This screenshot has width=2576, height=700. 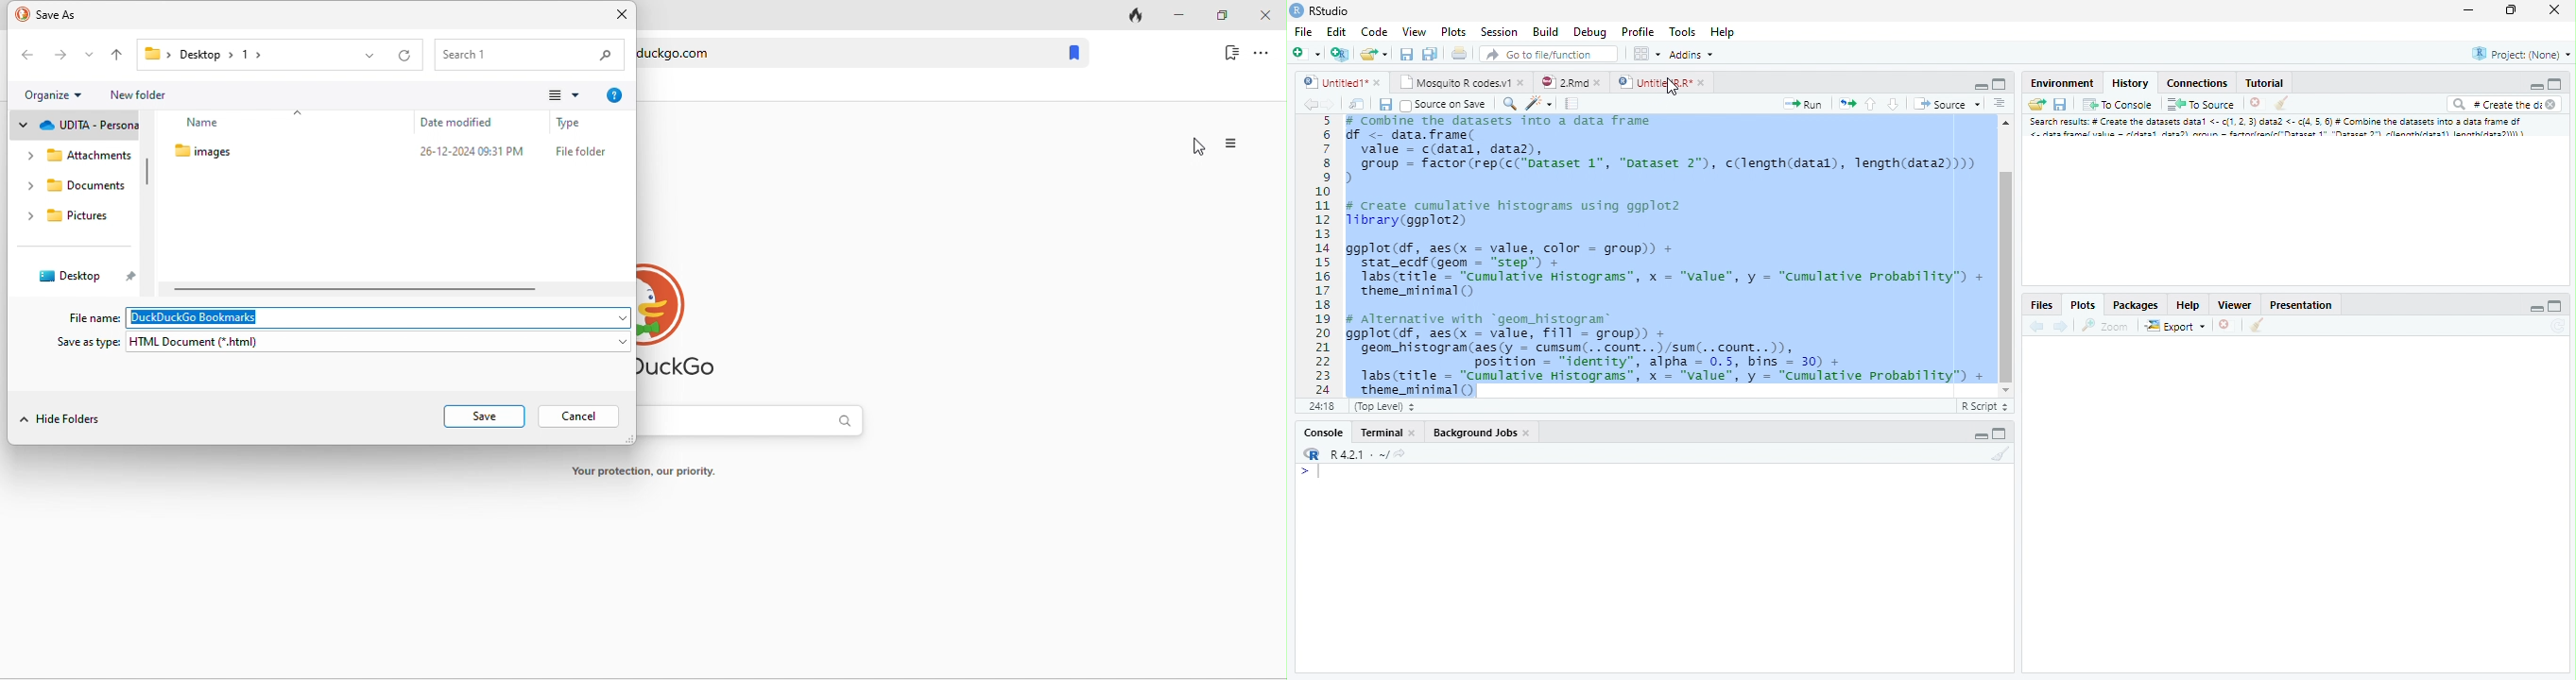 I want to click on Source on Save, so click(x=1443, y=106).